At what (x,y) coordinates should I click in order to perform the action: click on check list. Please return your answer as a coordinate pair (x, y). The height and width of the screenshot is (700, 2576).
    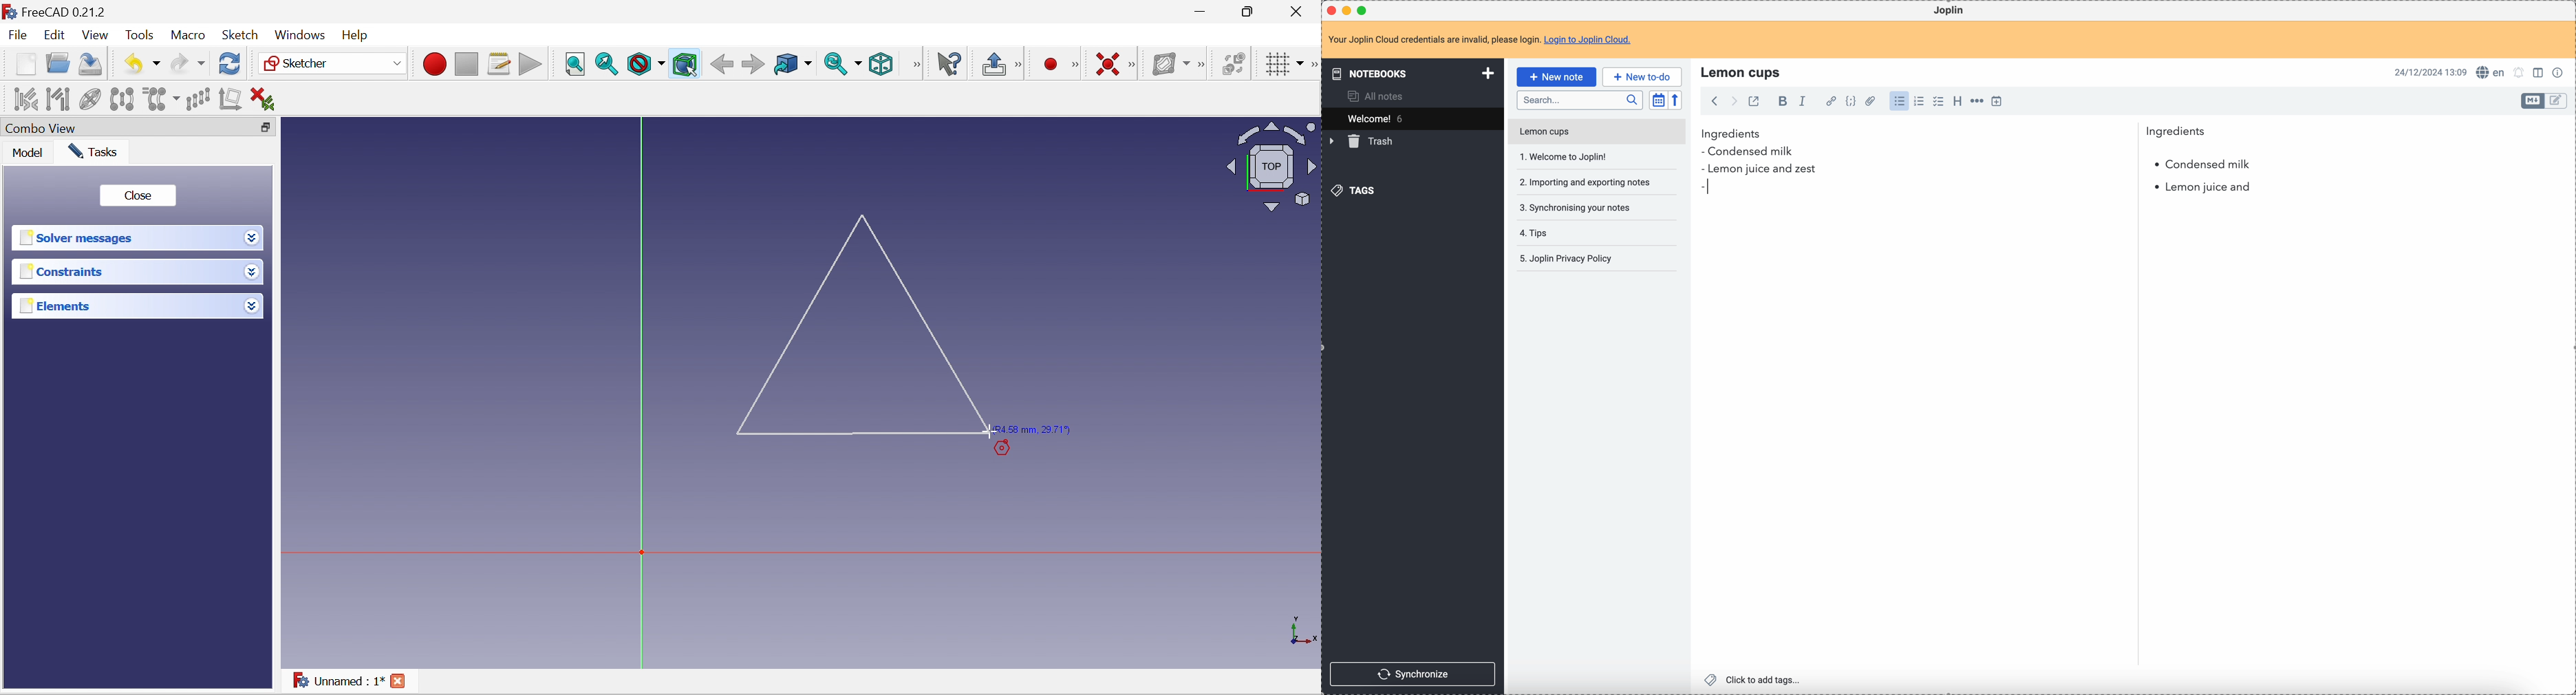
    Looking at the image, I should click on (1938, 101).